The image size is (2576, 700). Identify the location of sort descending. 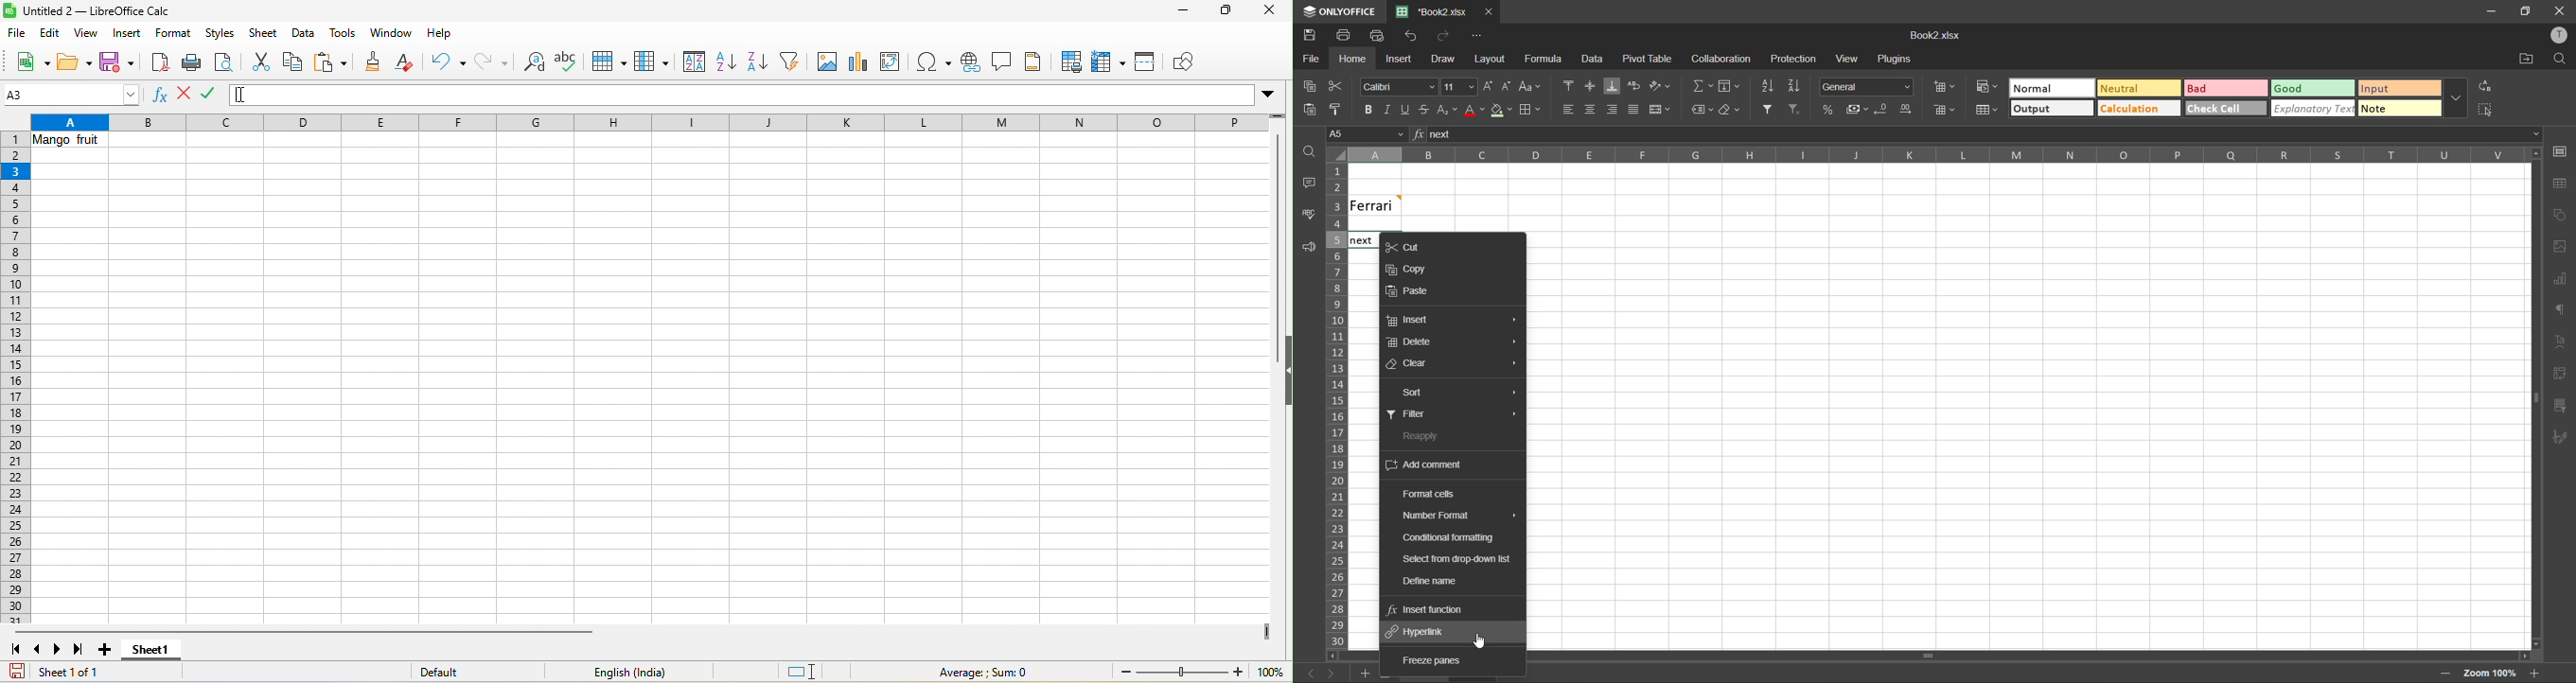
(757, 63).